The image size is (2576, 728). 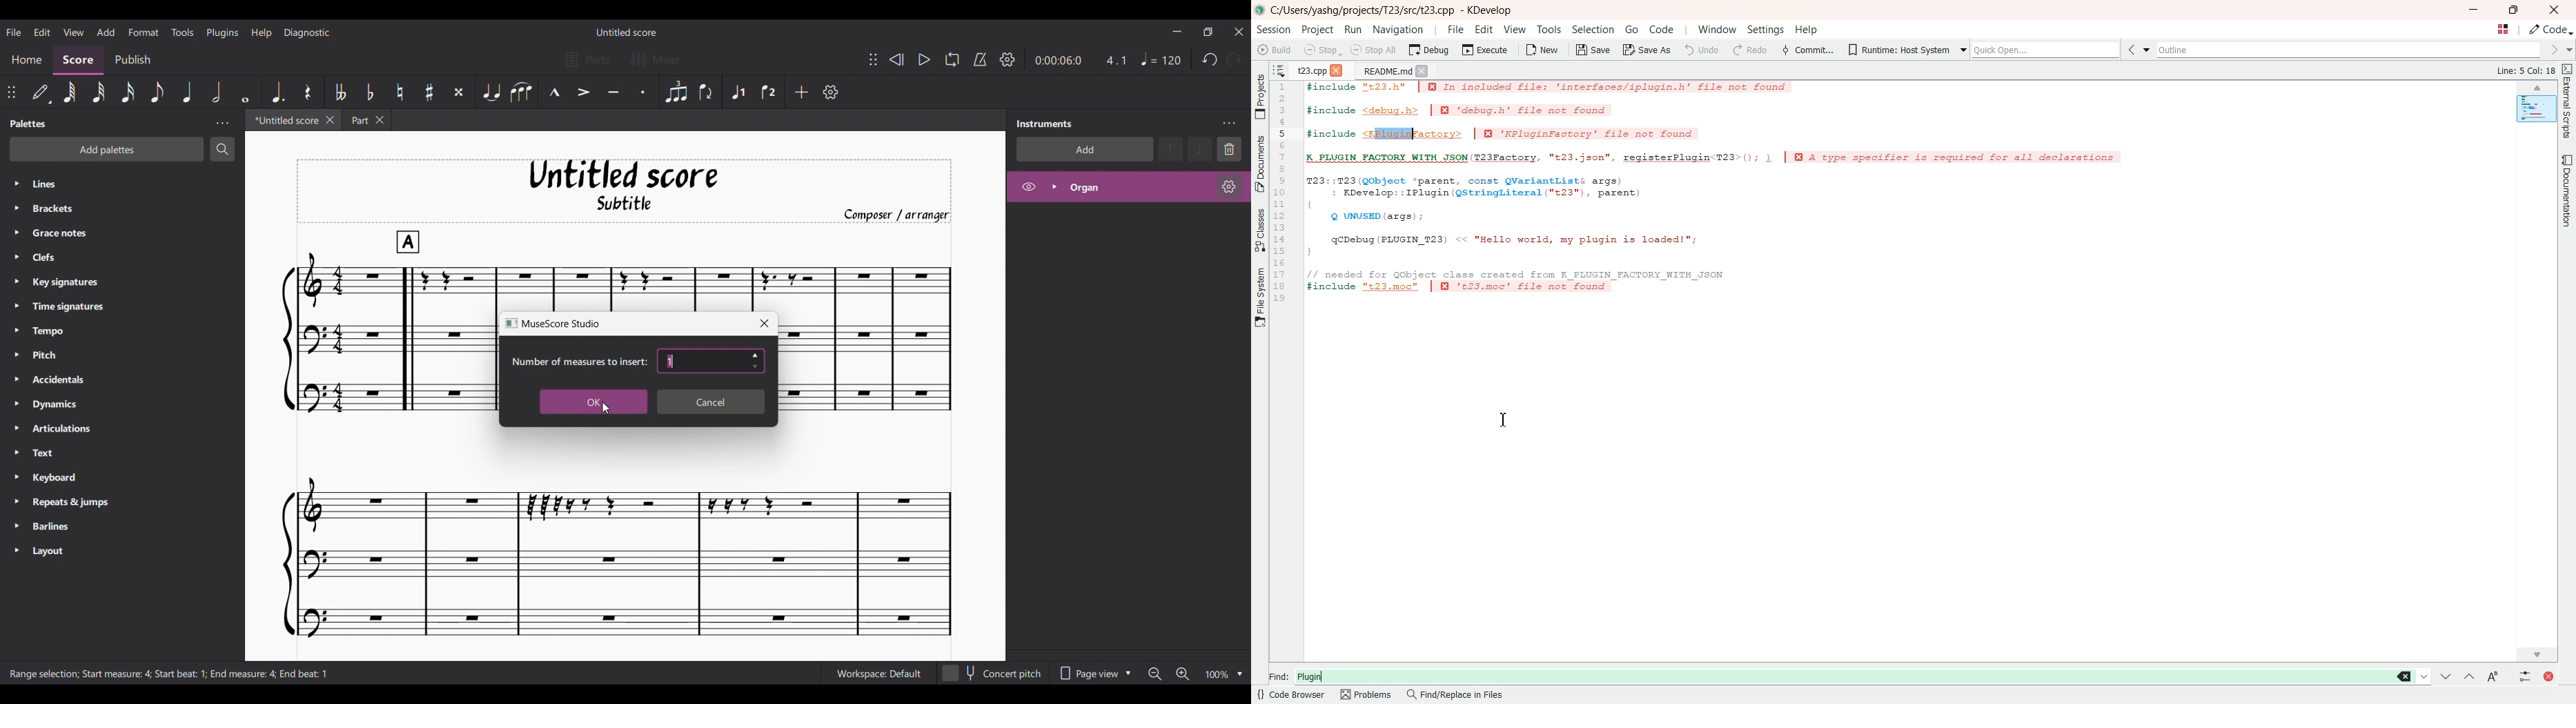 What do you see at coordinates (755, 361) in the screenshot?
I see `Increase/Decrease number` at bounding box center [755, 361].